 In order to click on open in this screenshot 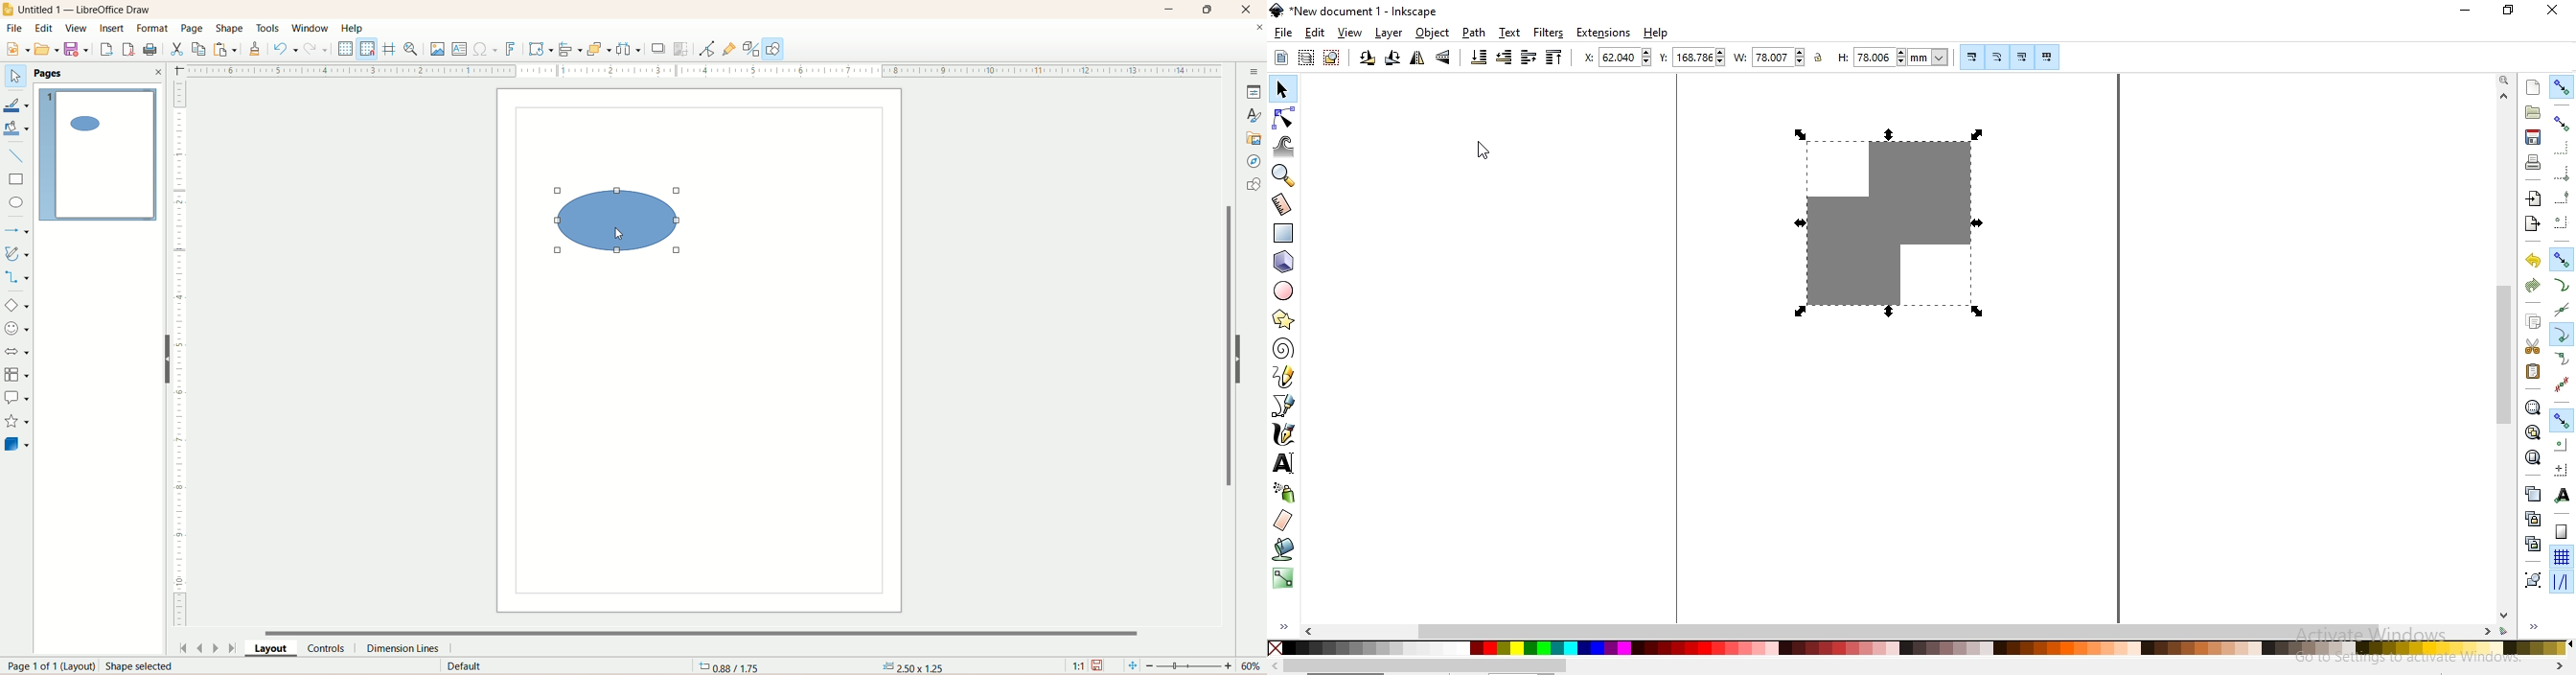, I will do `click(46, 48)`.